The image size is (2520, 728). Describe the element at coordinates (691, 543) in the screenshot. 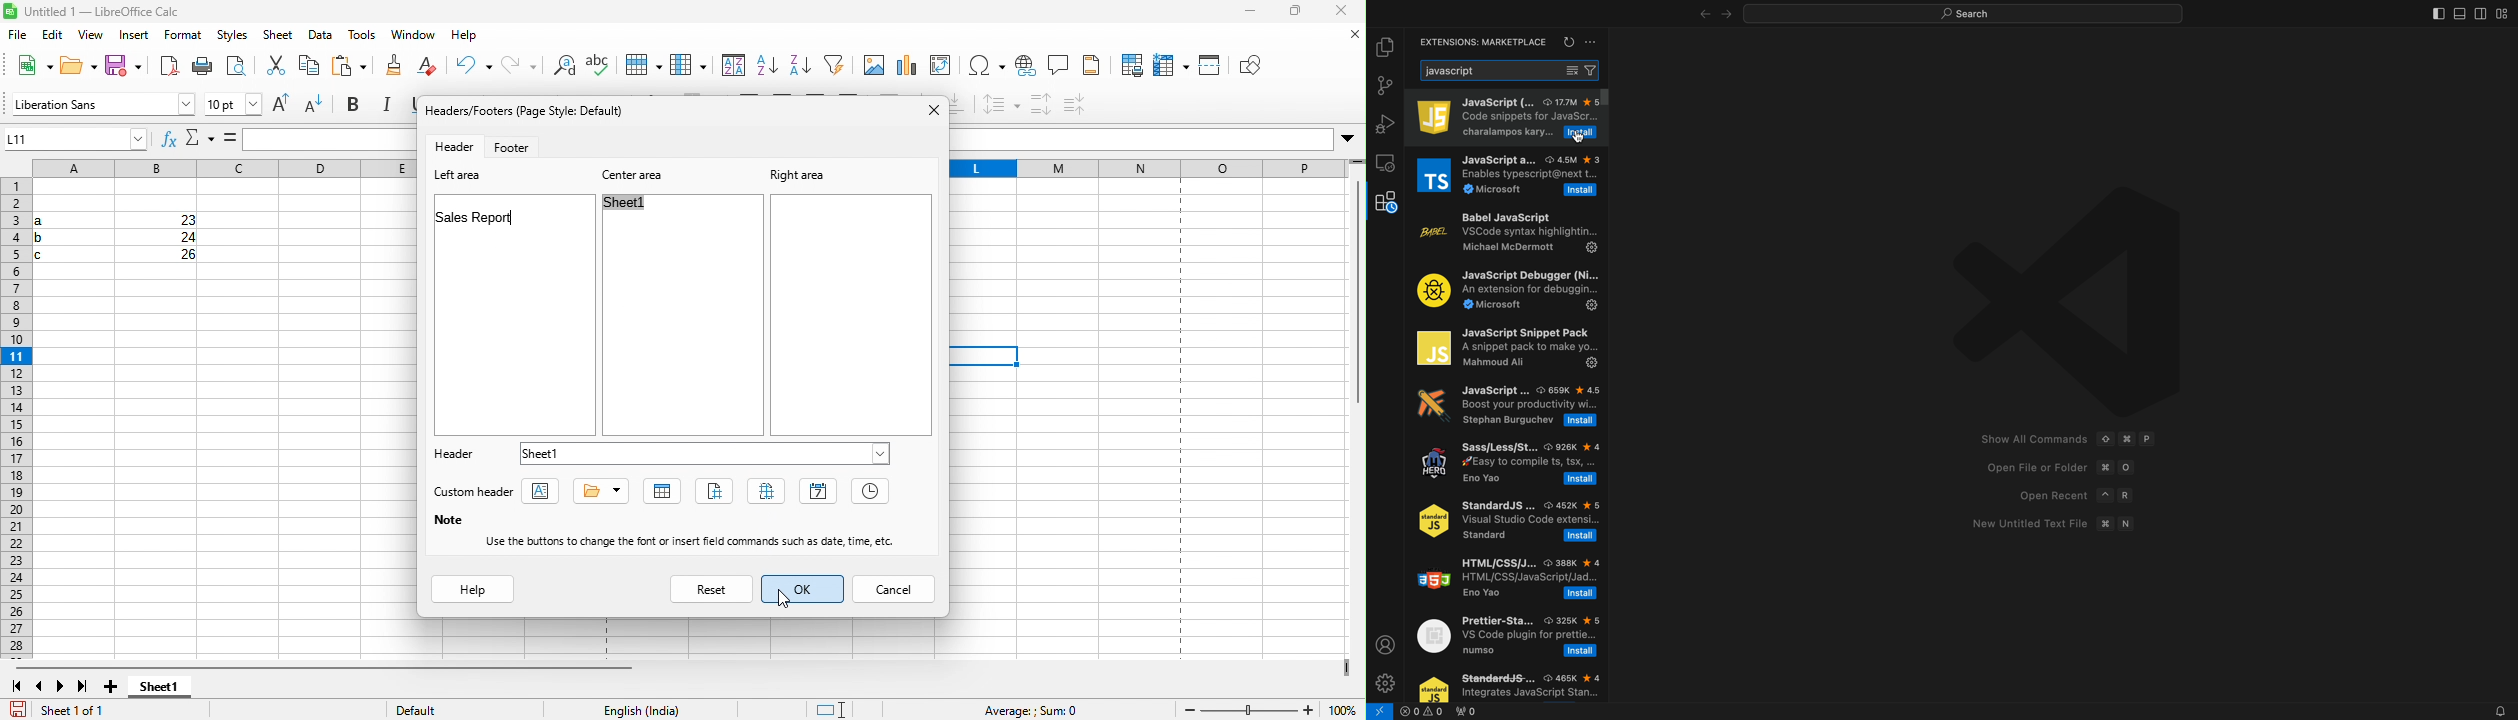

I see `use the buttons to change the font or insert field commands such as data,time etc` at that location.